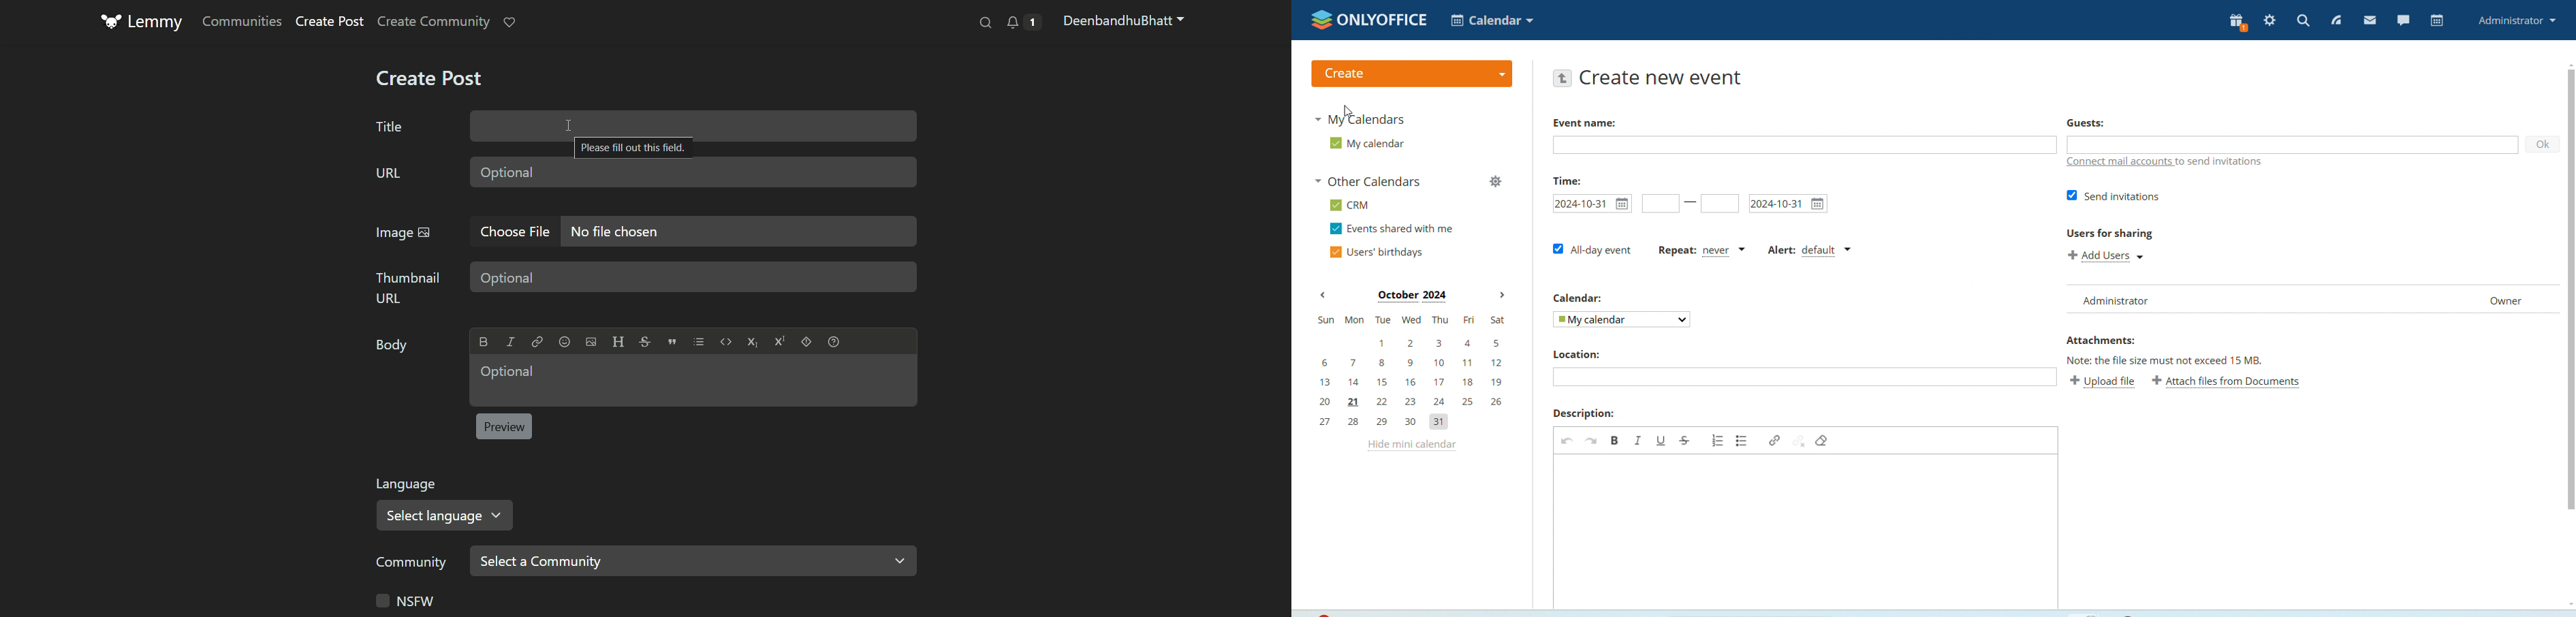  Describe the element at coordinates (1799, 441) in the screenshot. I see `unlink` at that location.